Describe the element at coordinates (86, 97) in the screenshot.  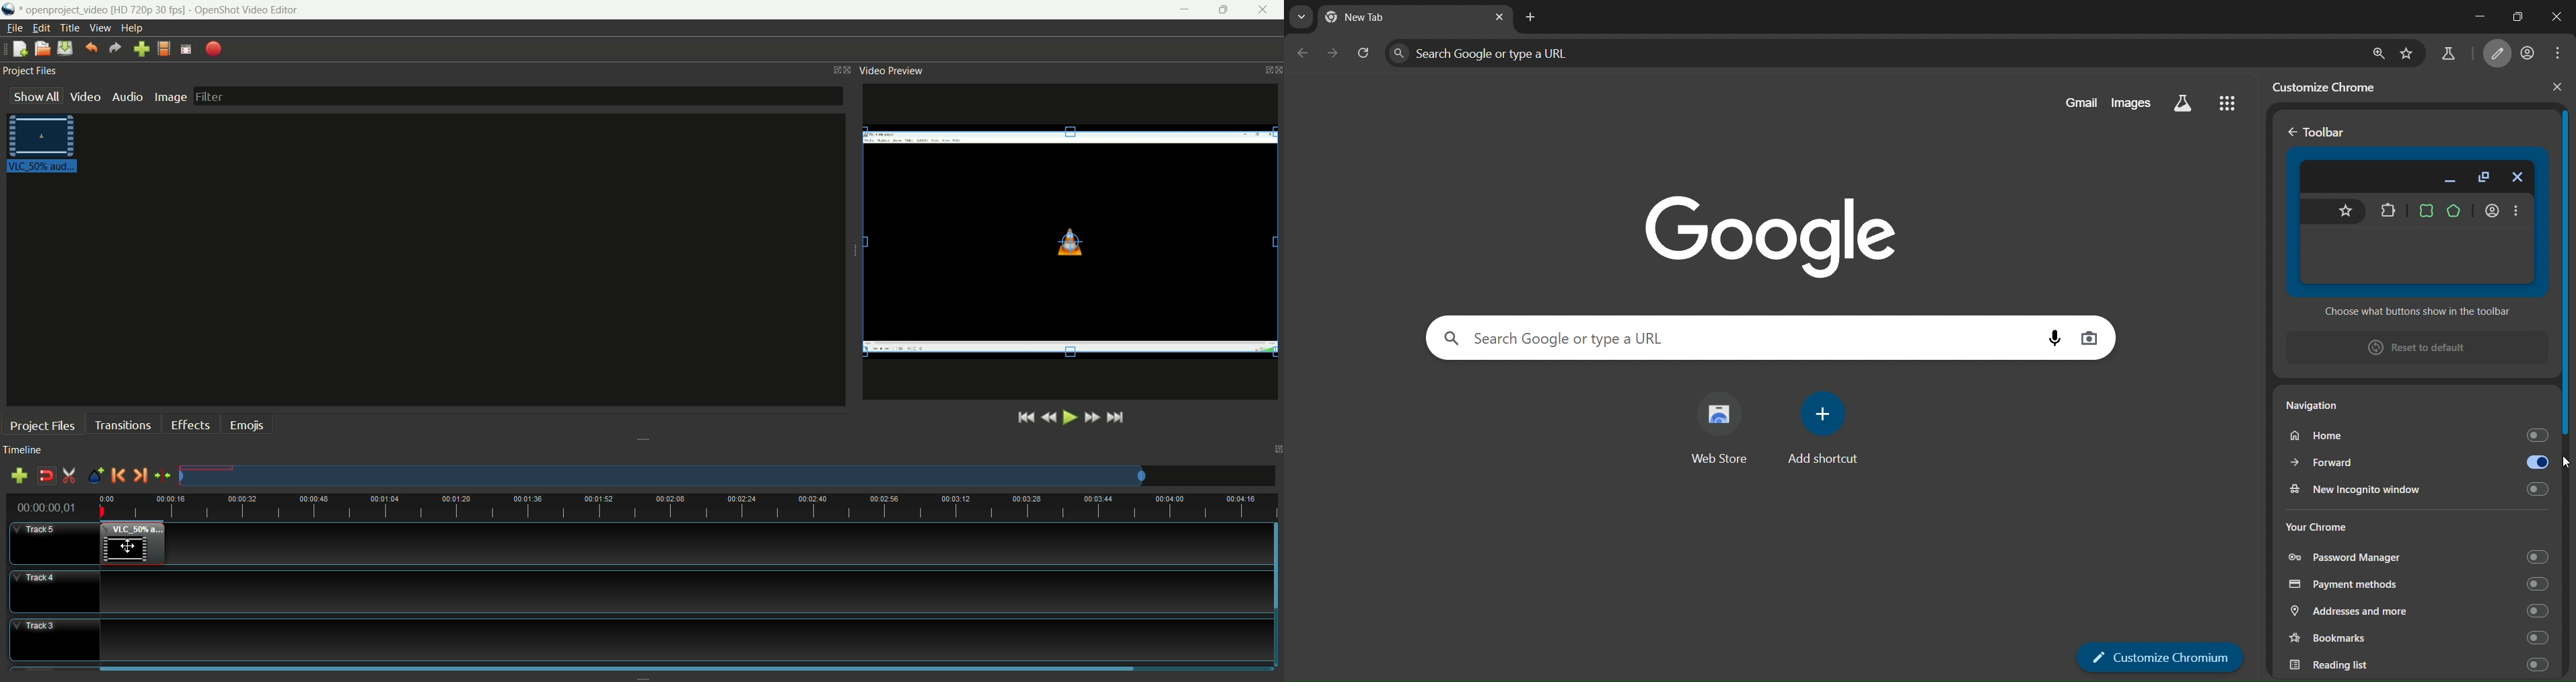
I see `video` at that location.